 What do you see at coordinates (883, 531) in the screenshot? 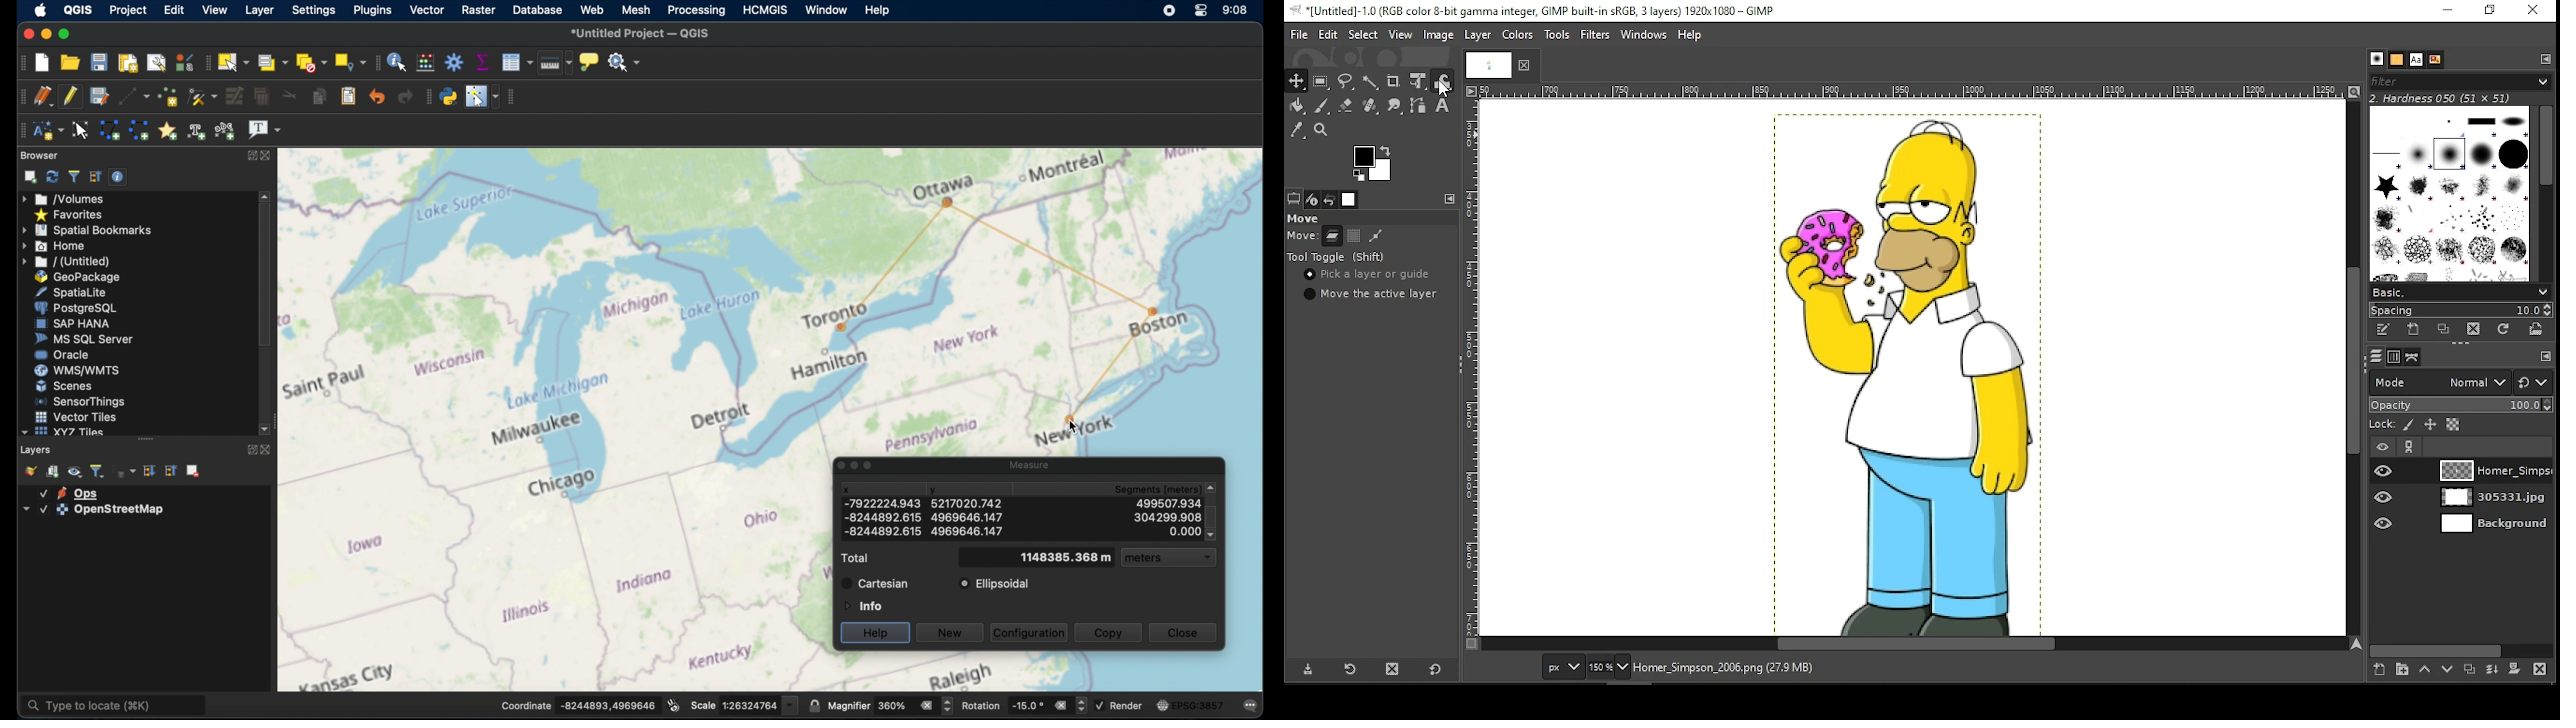
I see `x` at bounding box center [883, 531].